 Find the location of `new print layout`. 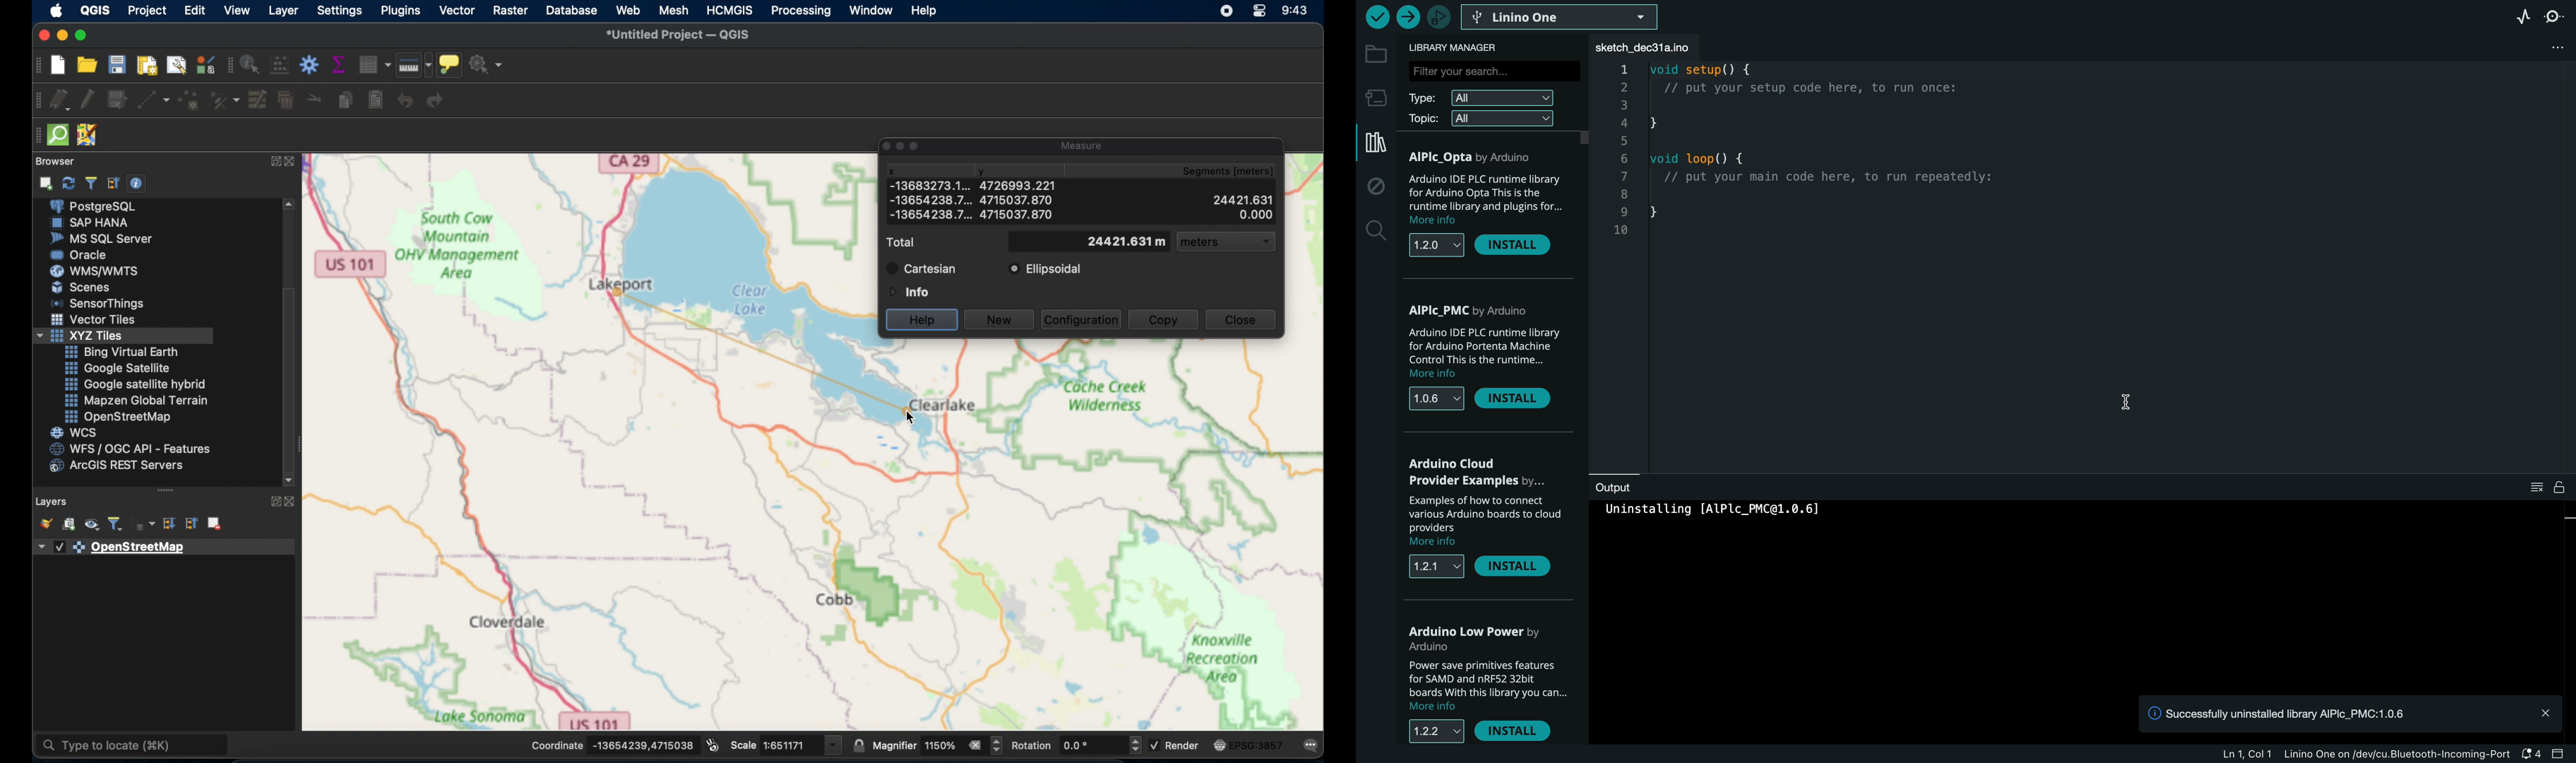

new print layout is located at coordinates (149, 65).